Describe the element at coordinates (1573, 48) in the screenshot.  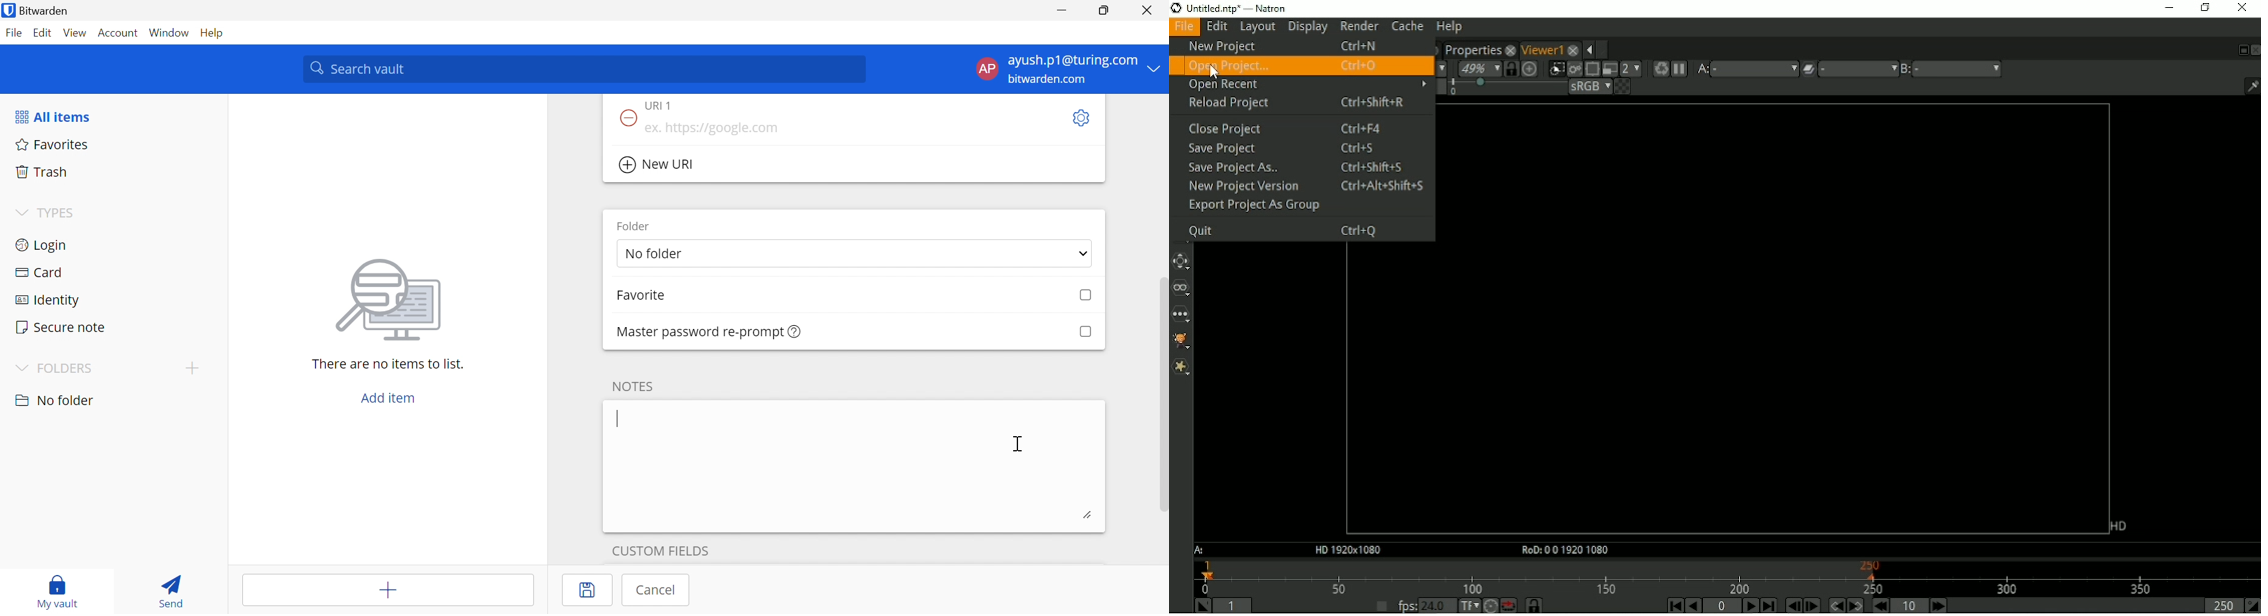
I see `close` at that location.